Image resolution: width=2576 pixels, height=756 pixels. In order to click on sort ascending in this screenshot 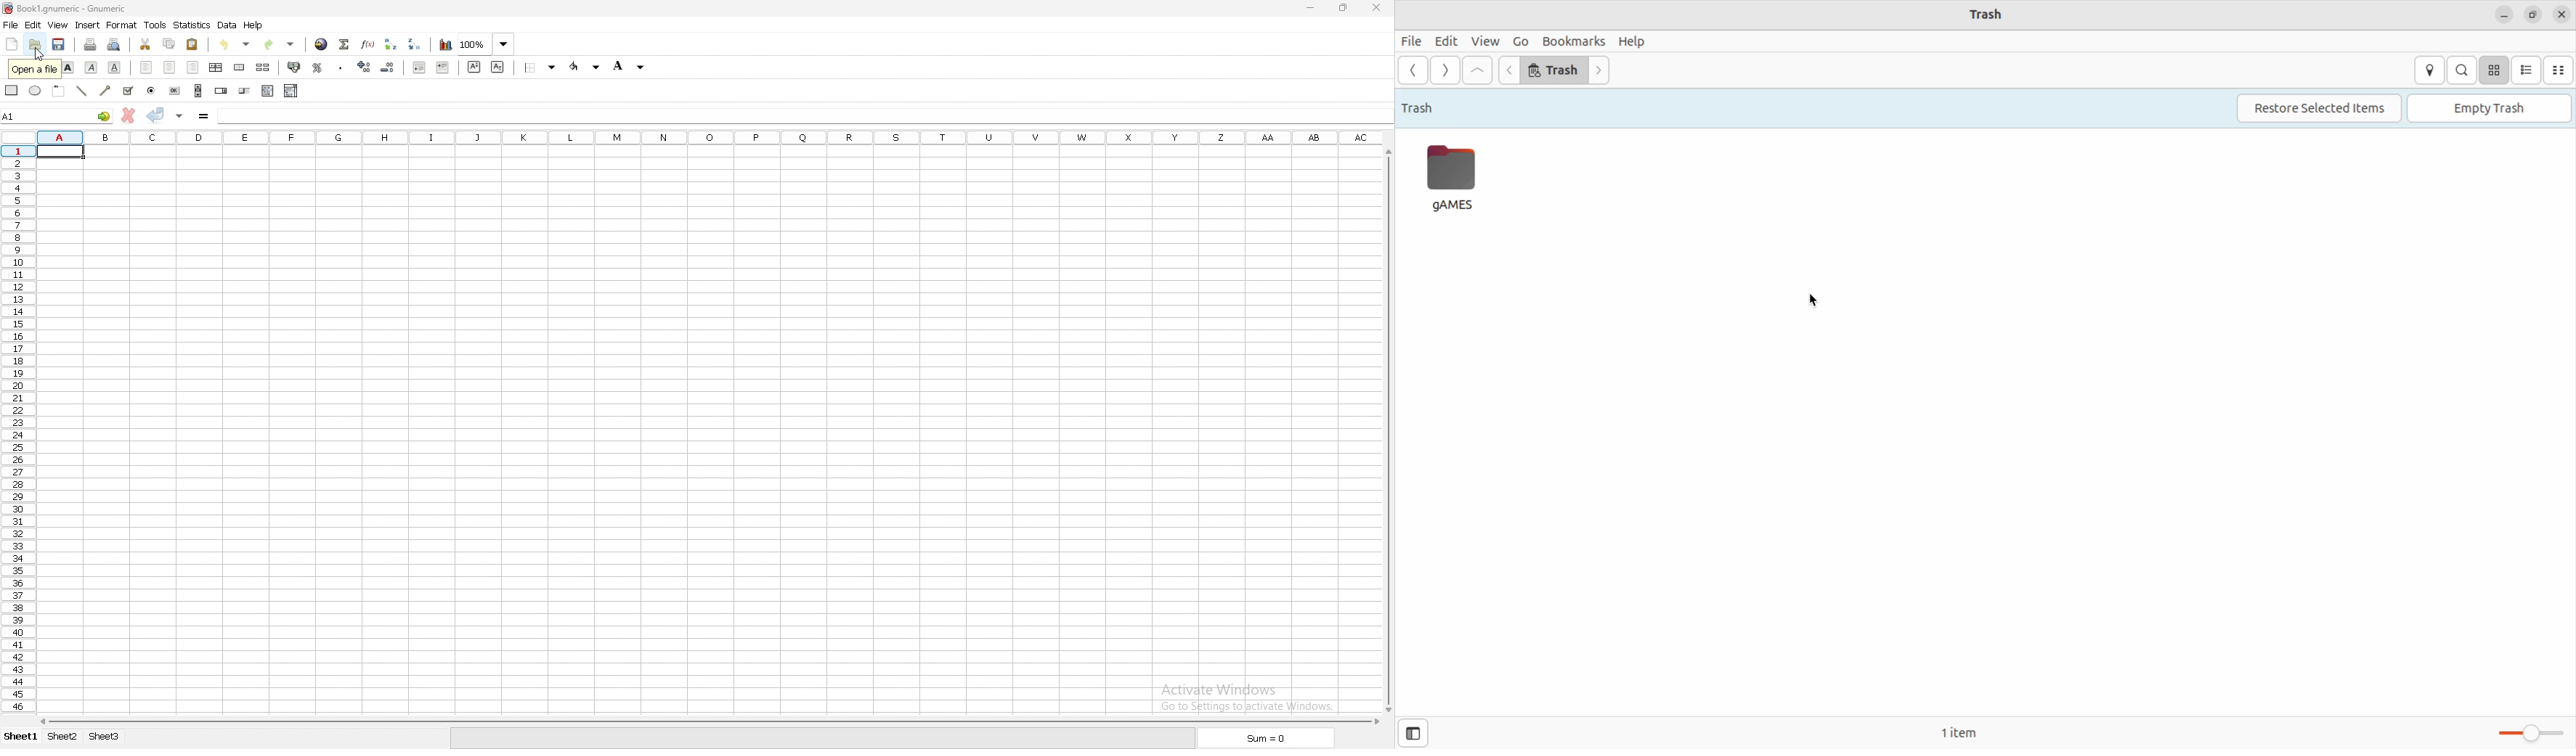, I will do `click(391, 44)`.